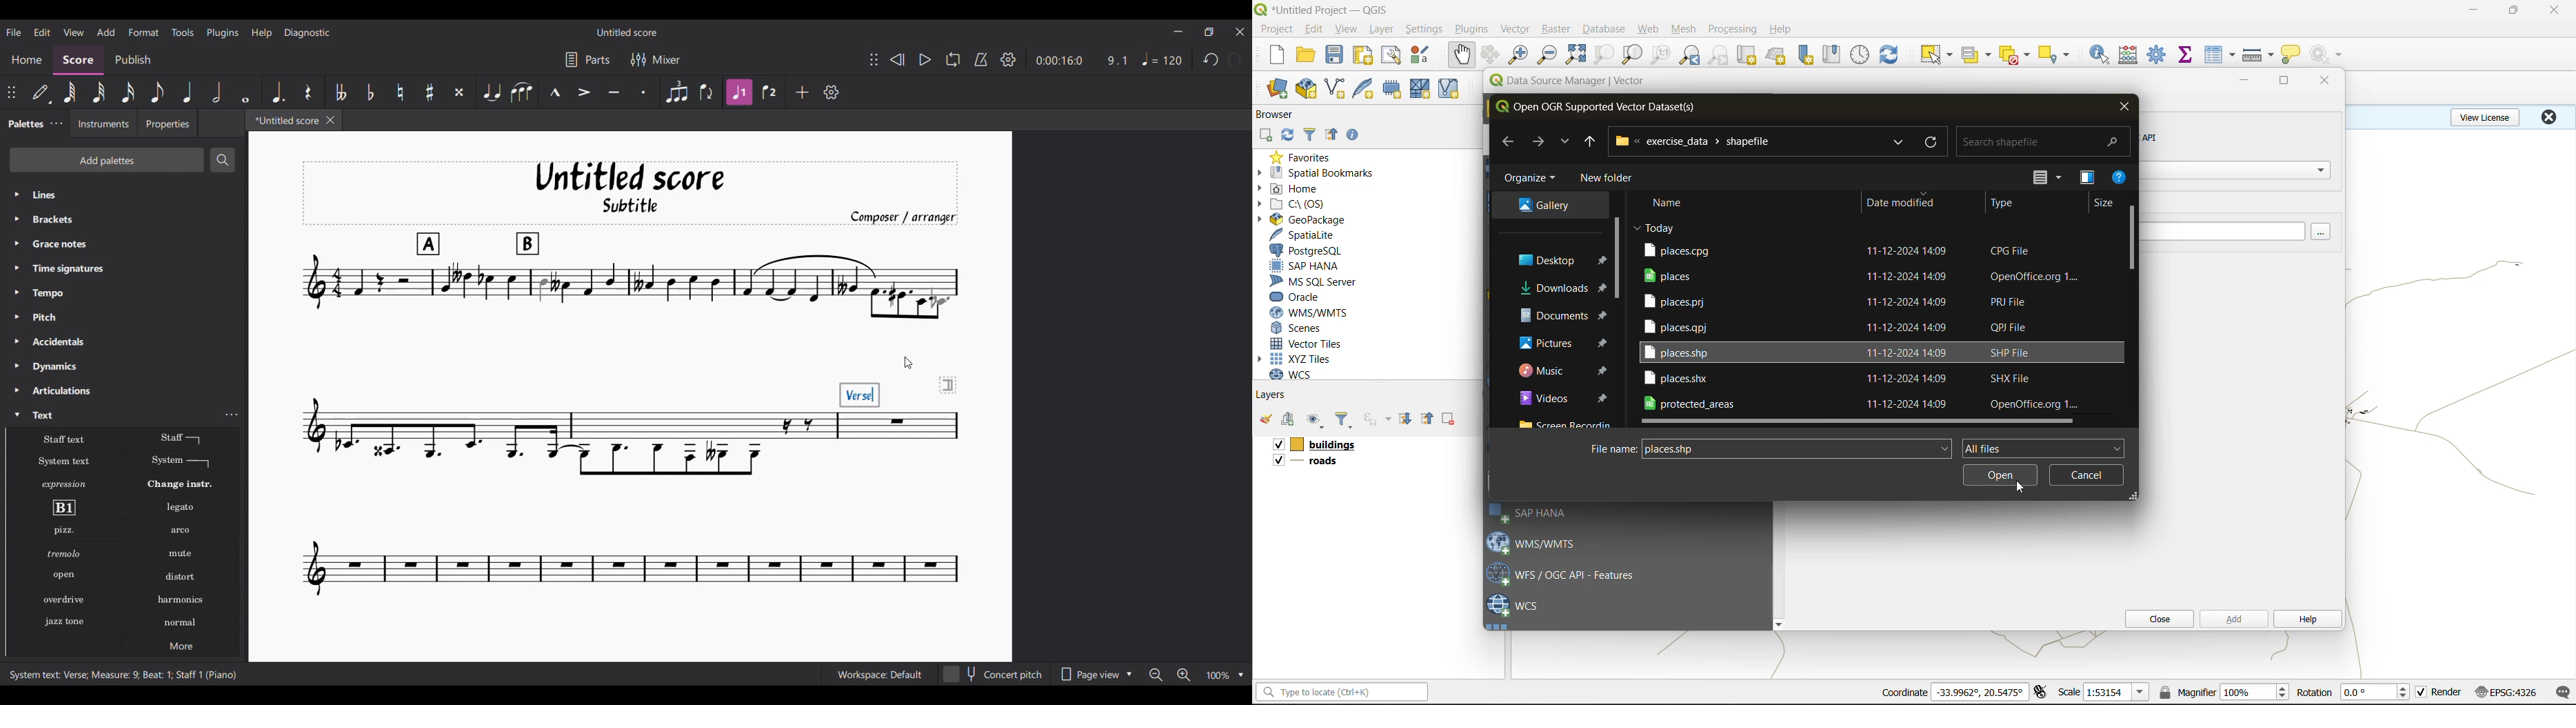  Describe the element at coordinates (41, 92) in the screenshot. I see `Default` at that location.